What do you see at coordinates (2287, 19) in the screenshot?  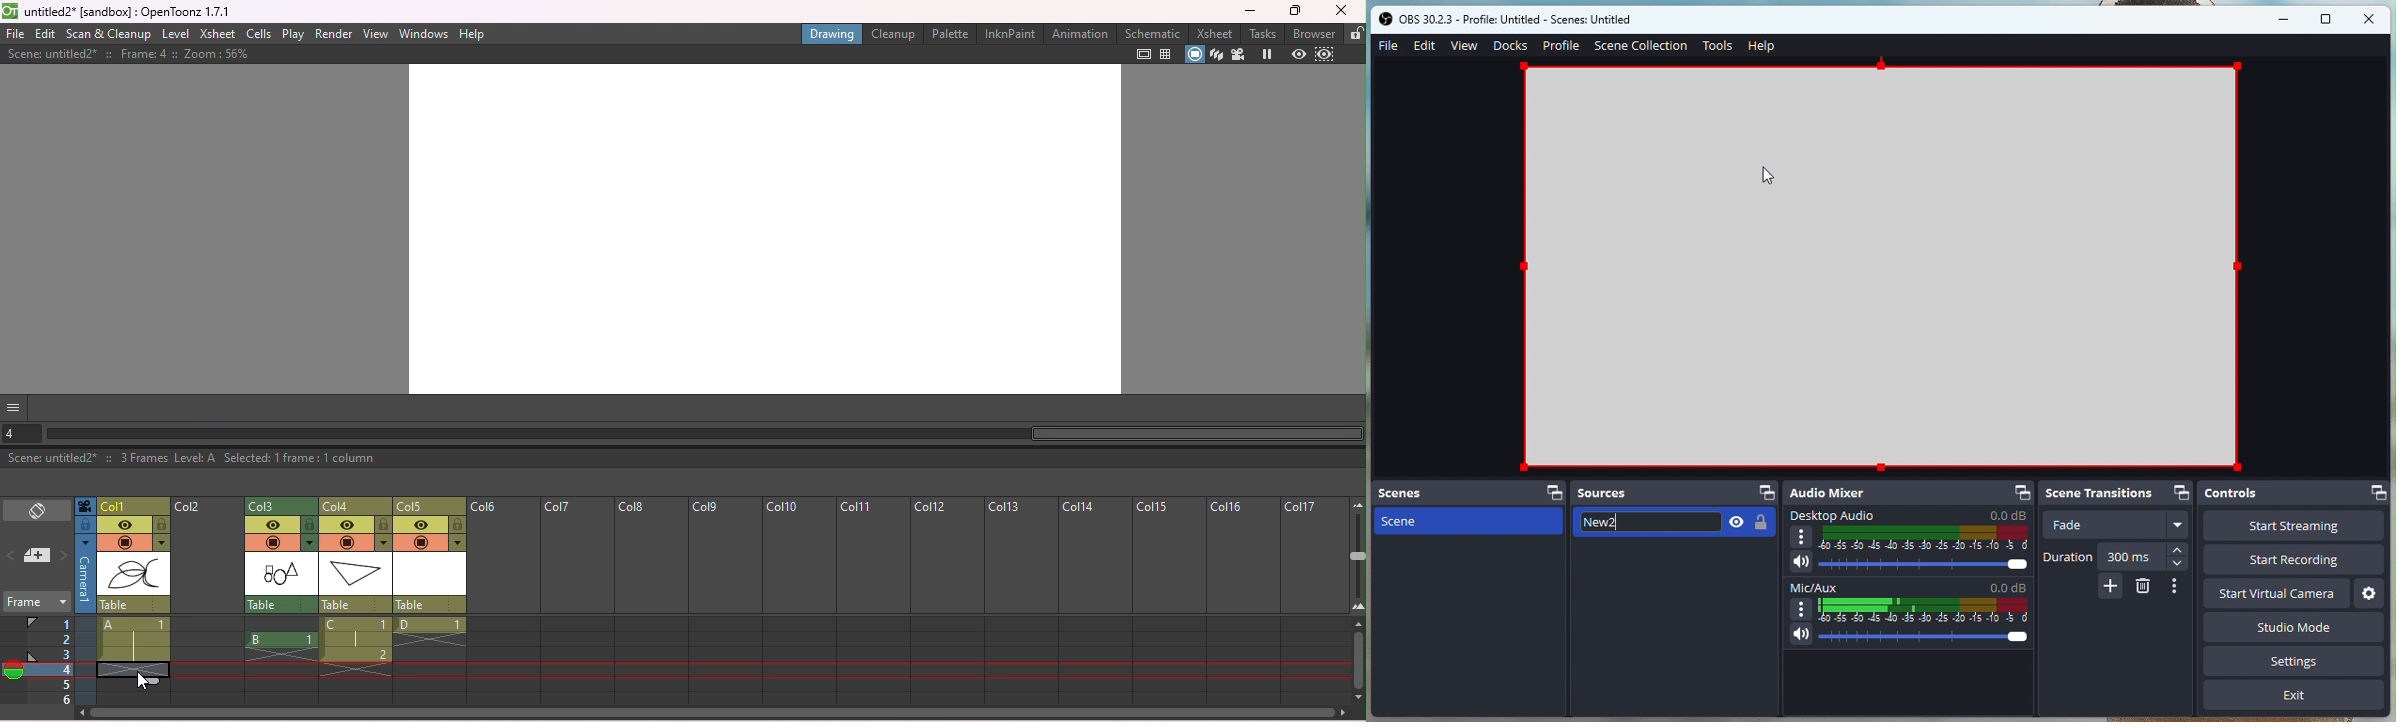 I see `minimise` at bounding box center [2287, 19].